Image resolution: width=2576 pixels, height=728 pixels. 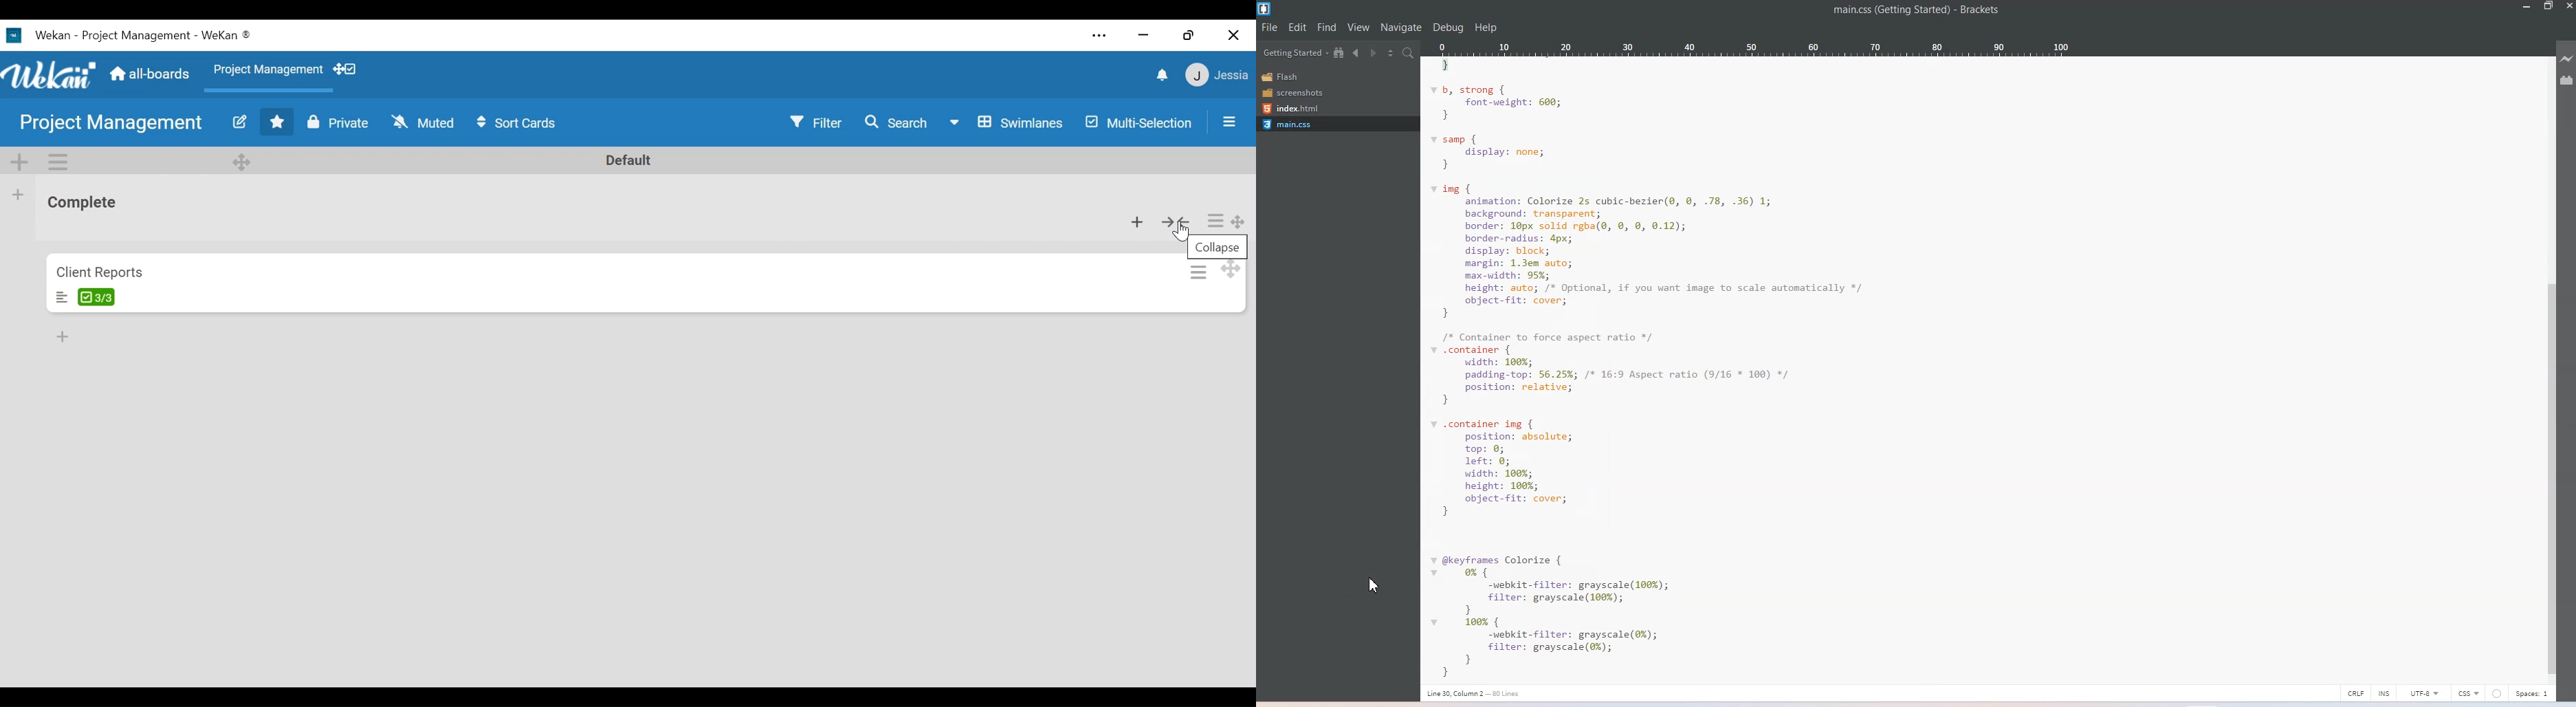 What do you see at coordinates (83, 204) in the screenshot?
I see `List Title` at bounding box center [83, 204].